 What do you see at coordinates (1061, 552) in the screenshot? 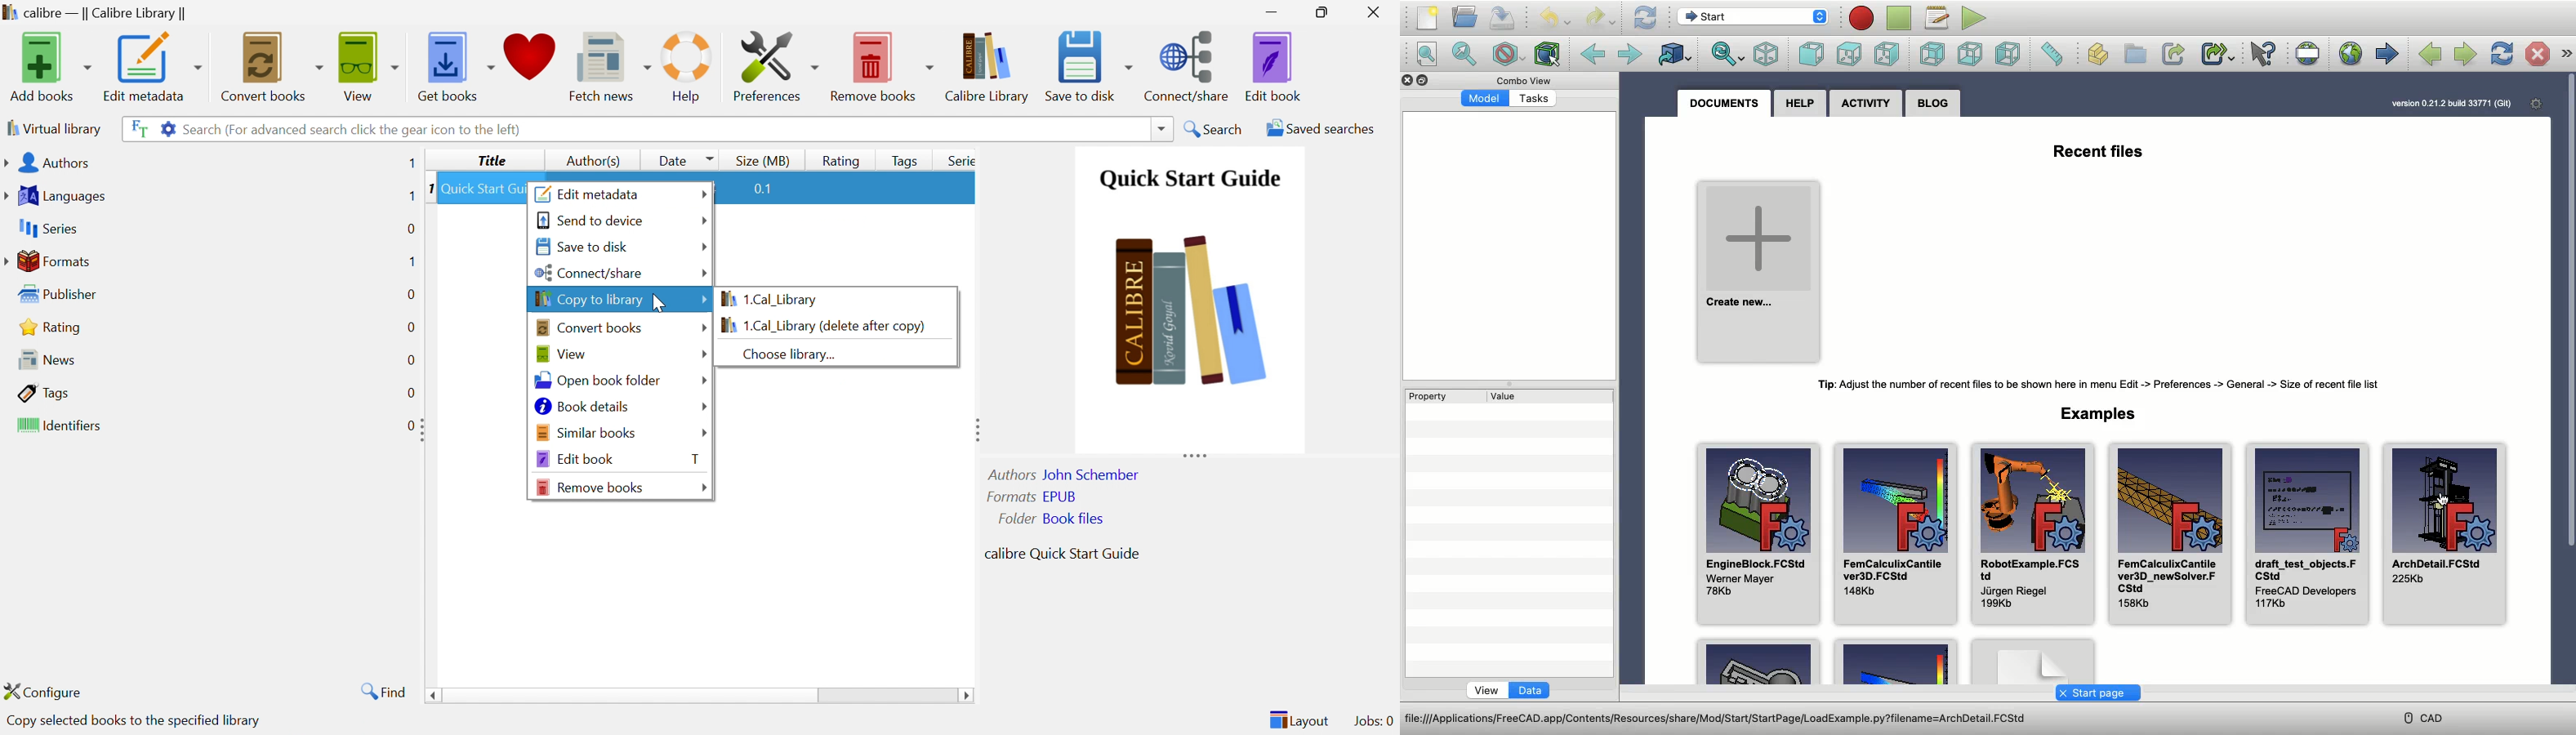
I see `calibre Quick Start Guide` at bounding box center [1061, 552].